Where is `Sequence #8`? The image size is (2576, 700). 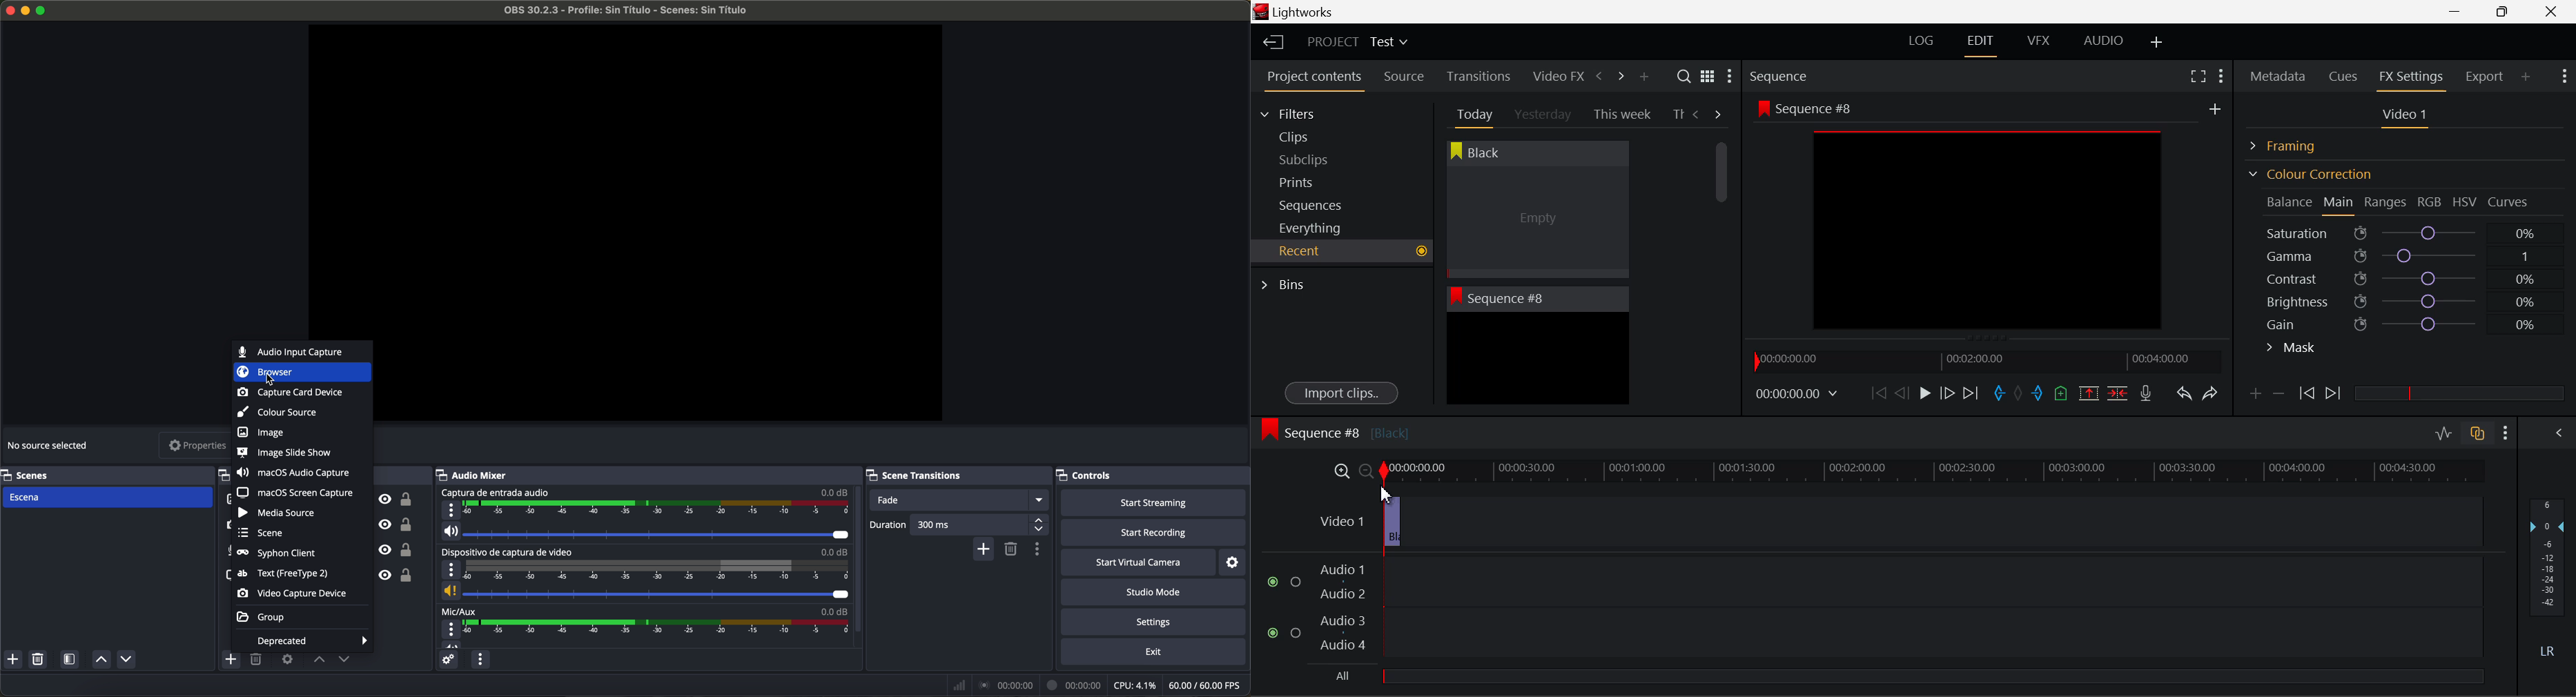 Sequence #8 is located at coordinates (1334, 430).